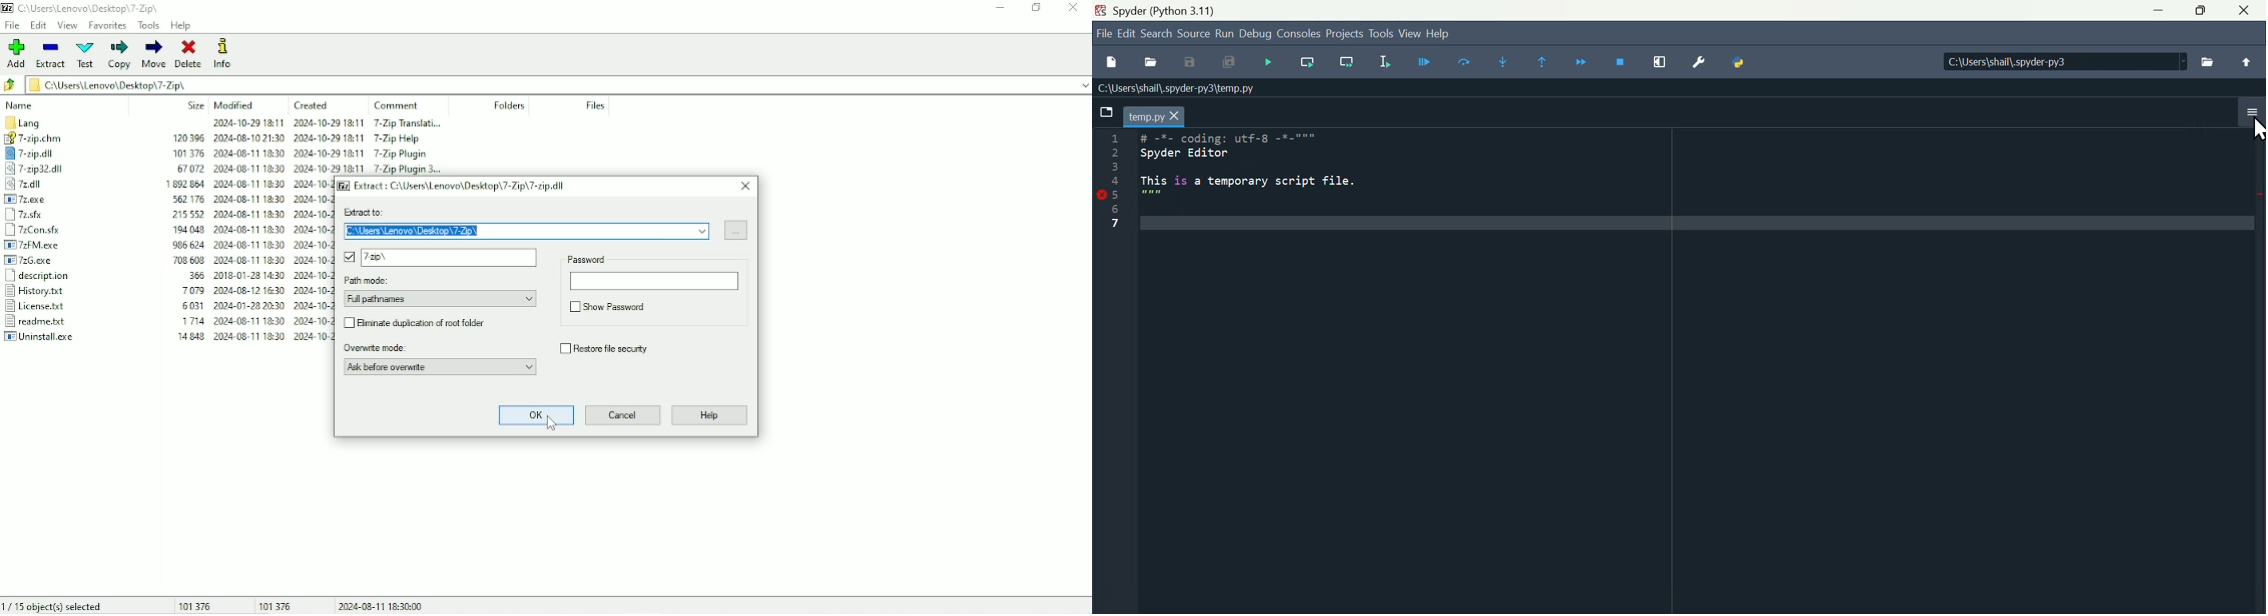  I want to click on file, so click(1101, 36).